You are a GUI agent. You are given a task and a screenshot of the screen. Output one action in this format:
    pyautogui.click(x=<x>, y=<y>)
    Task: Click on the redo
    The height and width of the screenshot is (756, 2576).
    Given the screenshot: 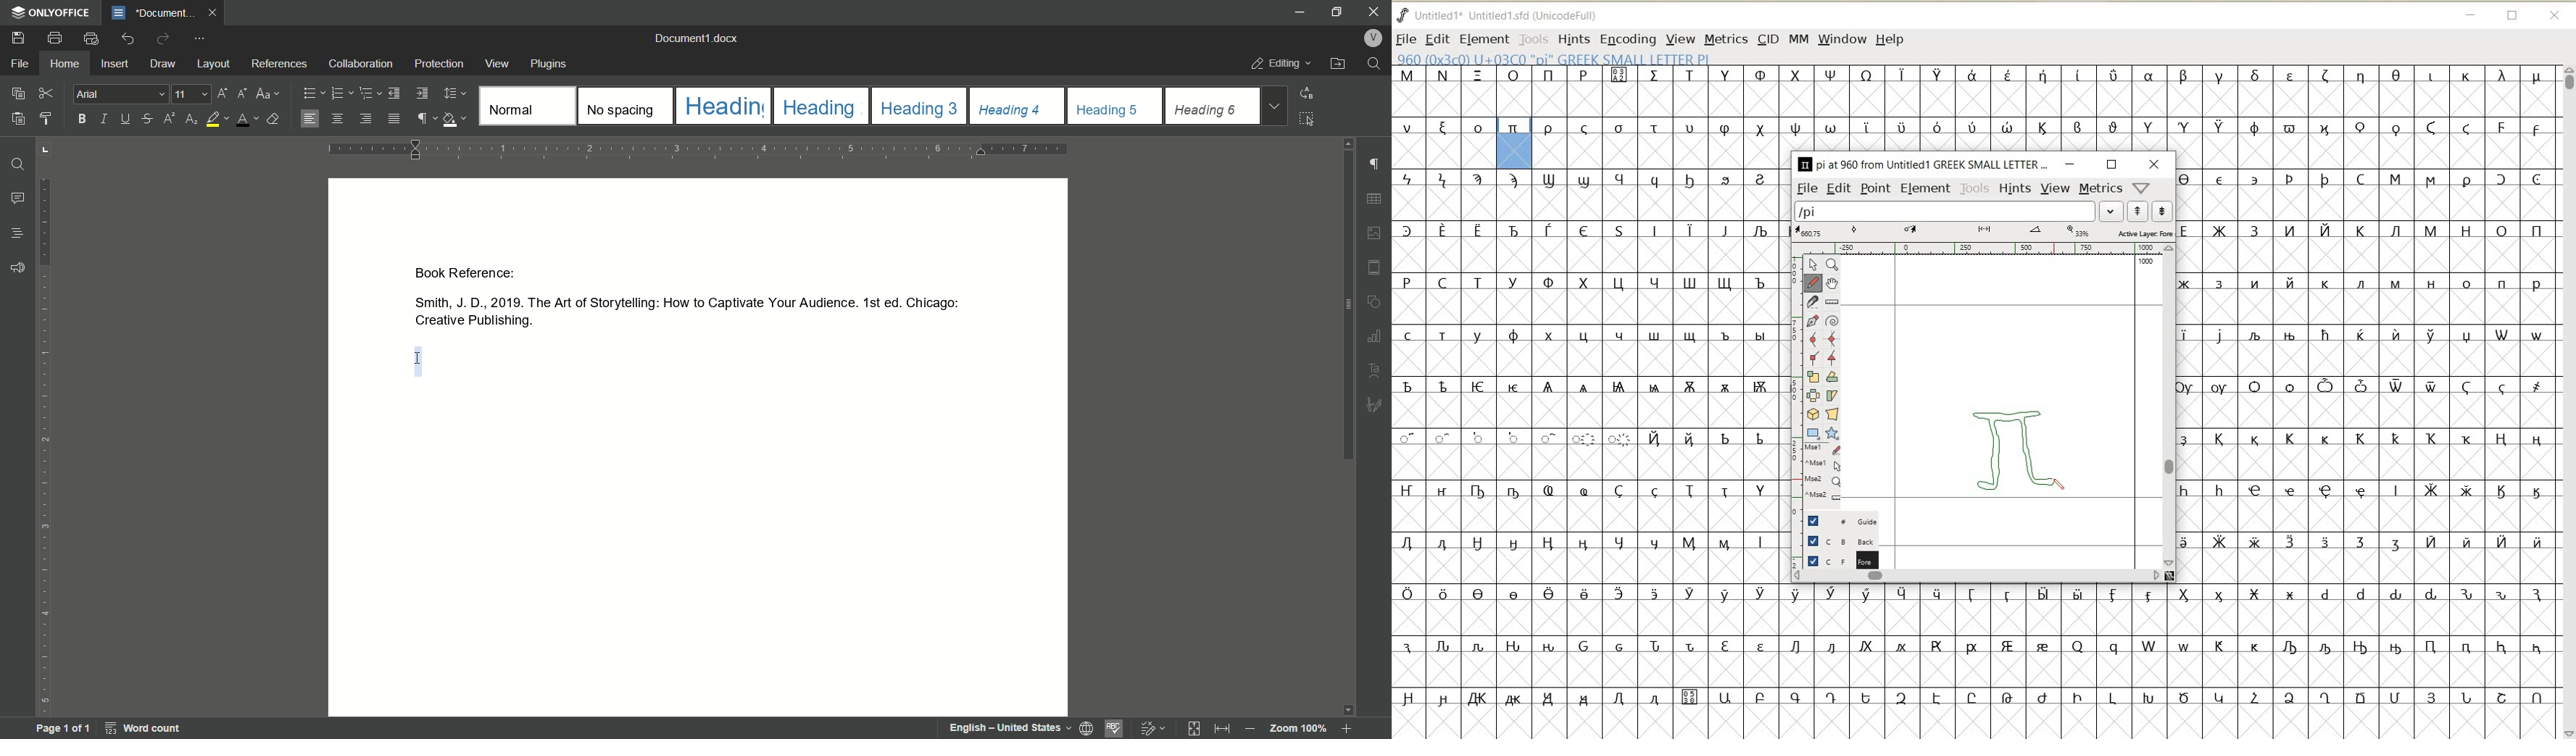 What is the action you would take?
    pyautogui.click(x=164, y=38)
    